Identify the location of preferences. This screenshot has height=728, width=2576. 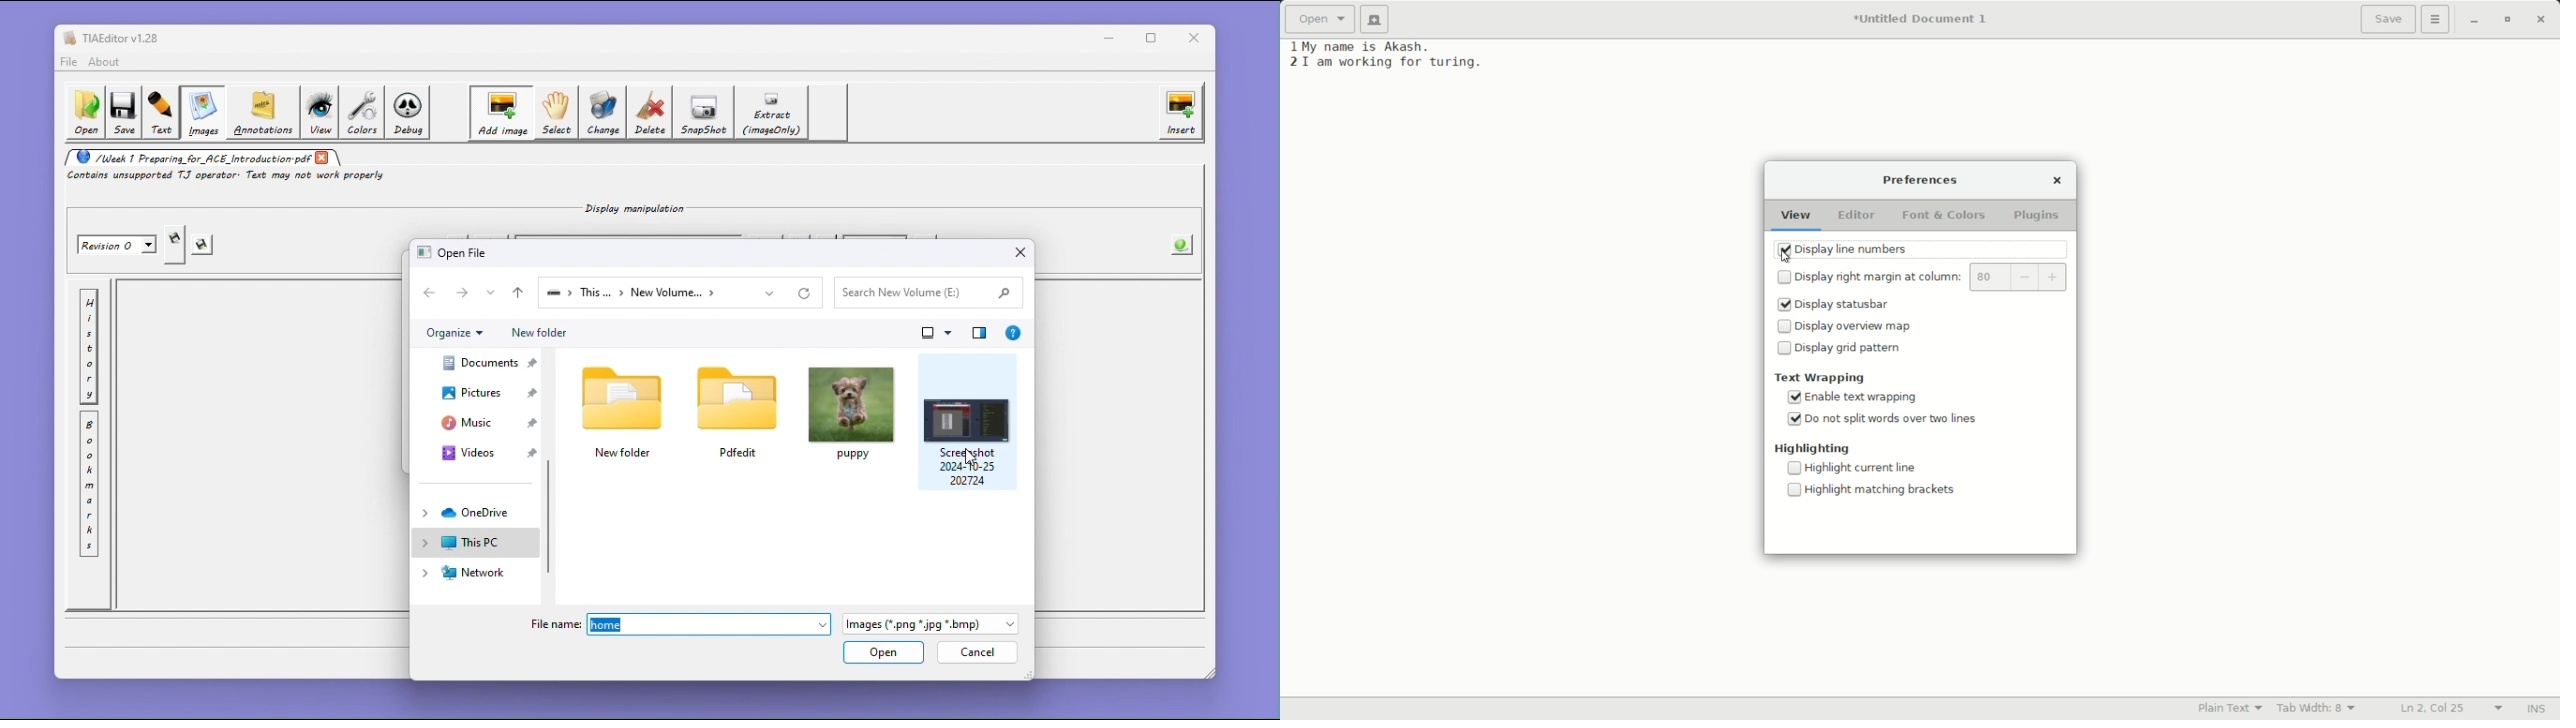
(1922, 181).